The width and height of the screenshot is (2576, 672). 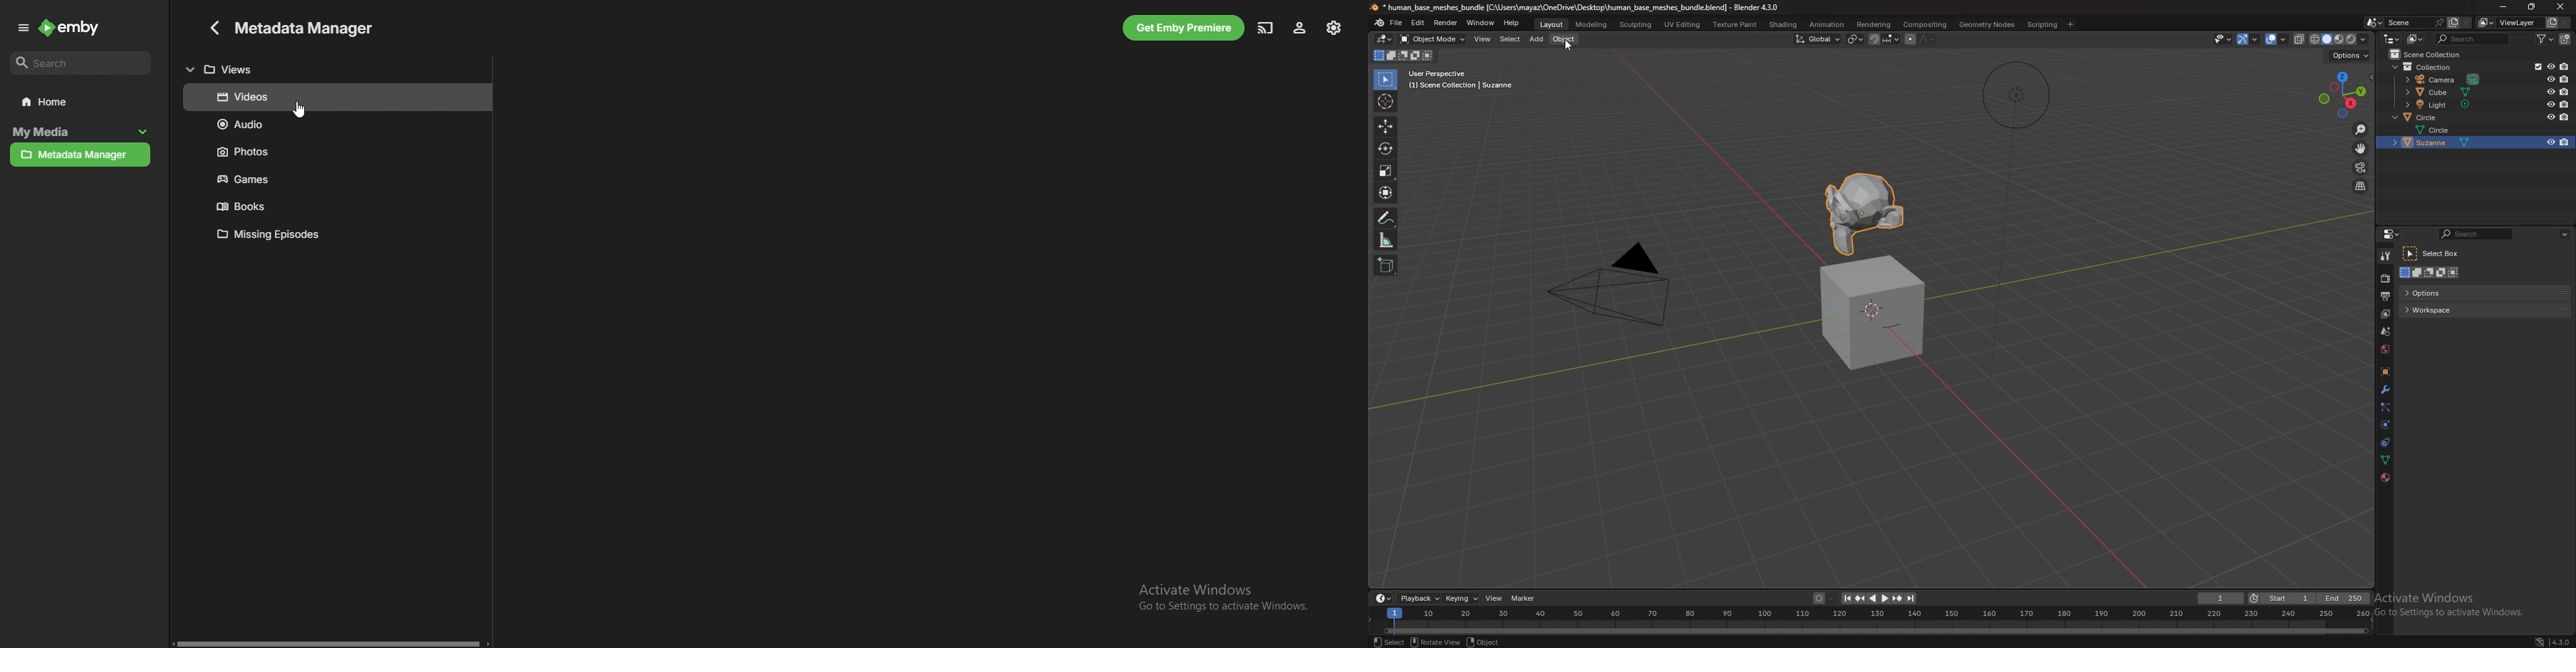 I want to click on scene, so click(x=2404, y=22).